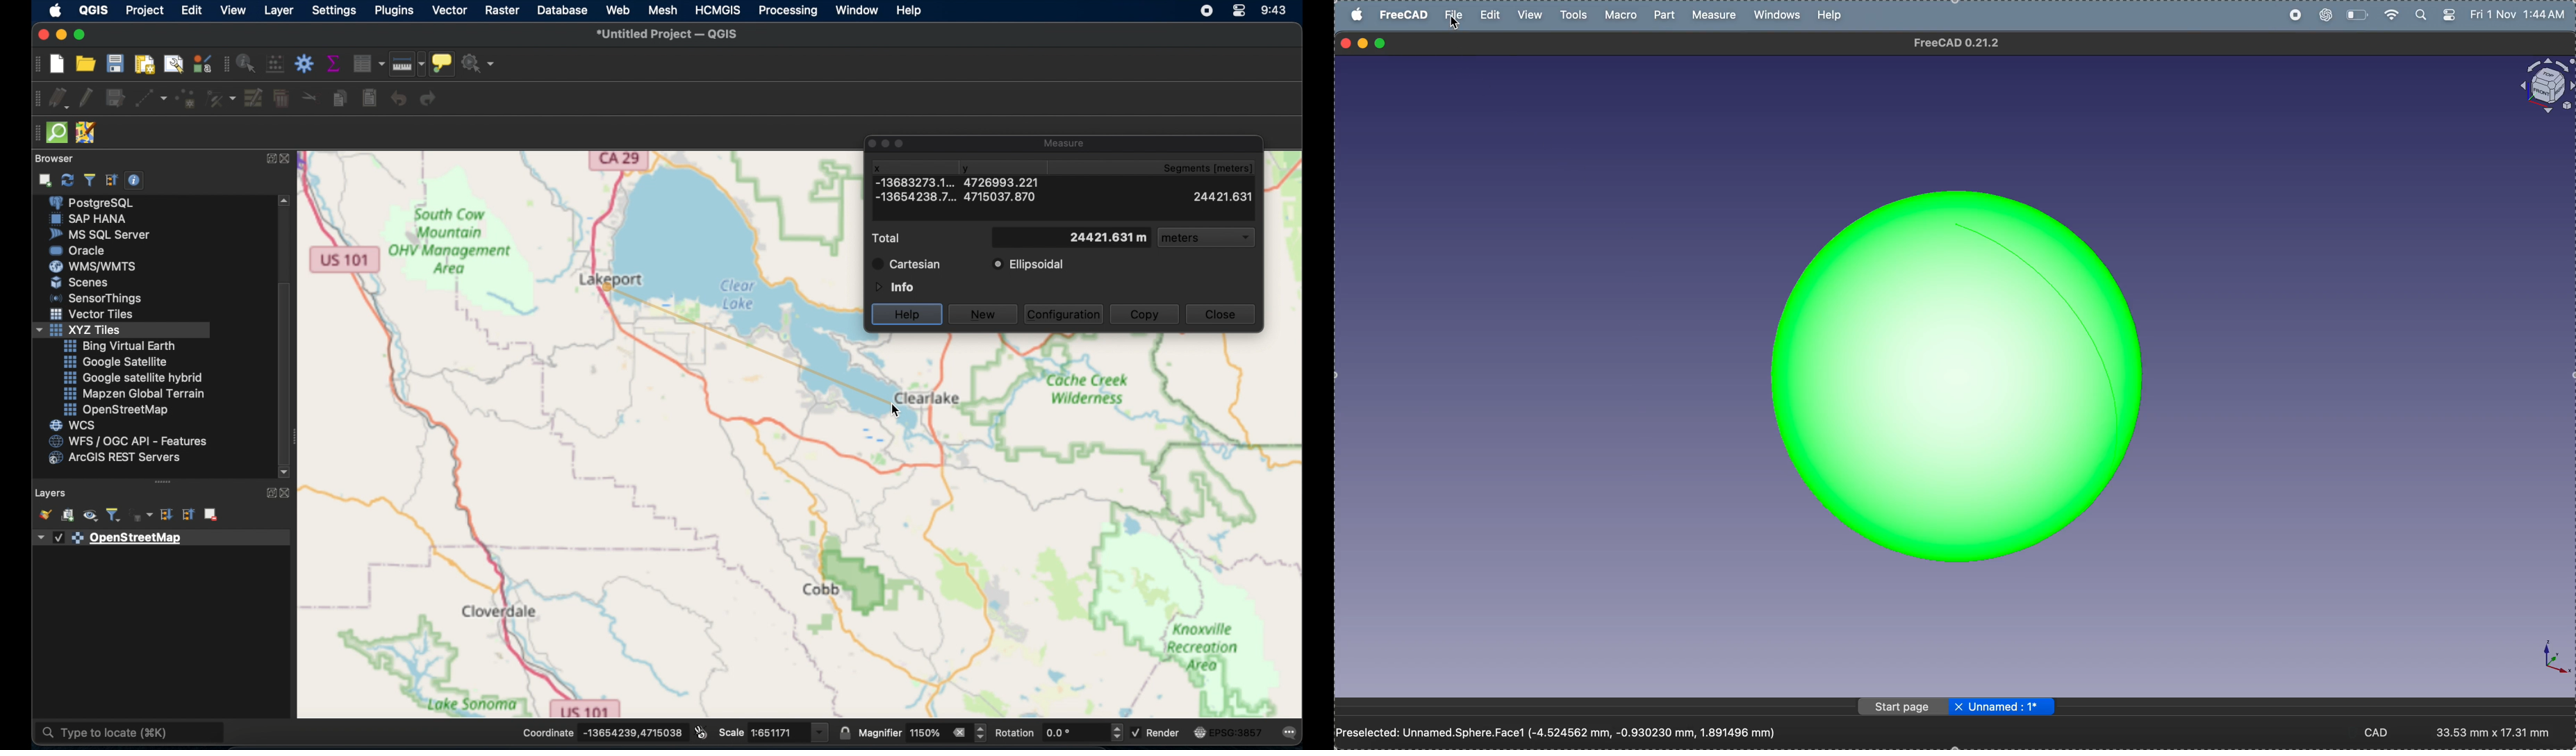 The image size is (2576, 756). What do you see at coordinates (85, 131) in the screenshot?
I see `JSOM remote` at bounding box center [85, 131].